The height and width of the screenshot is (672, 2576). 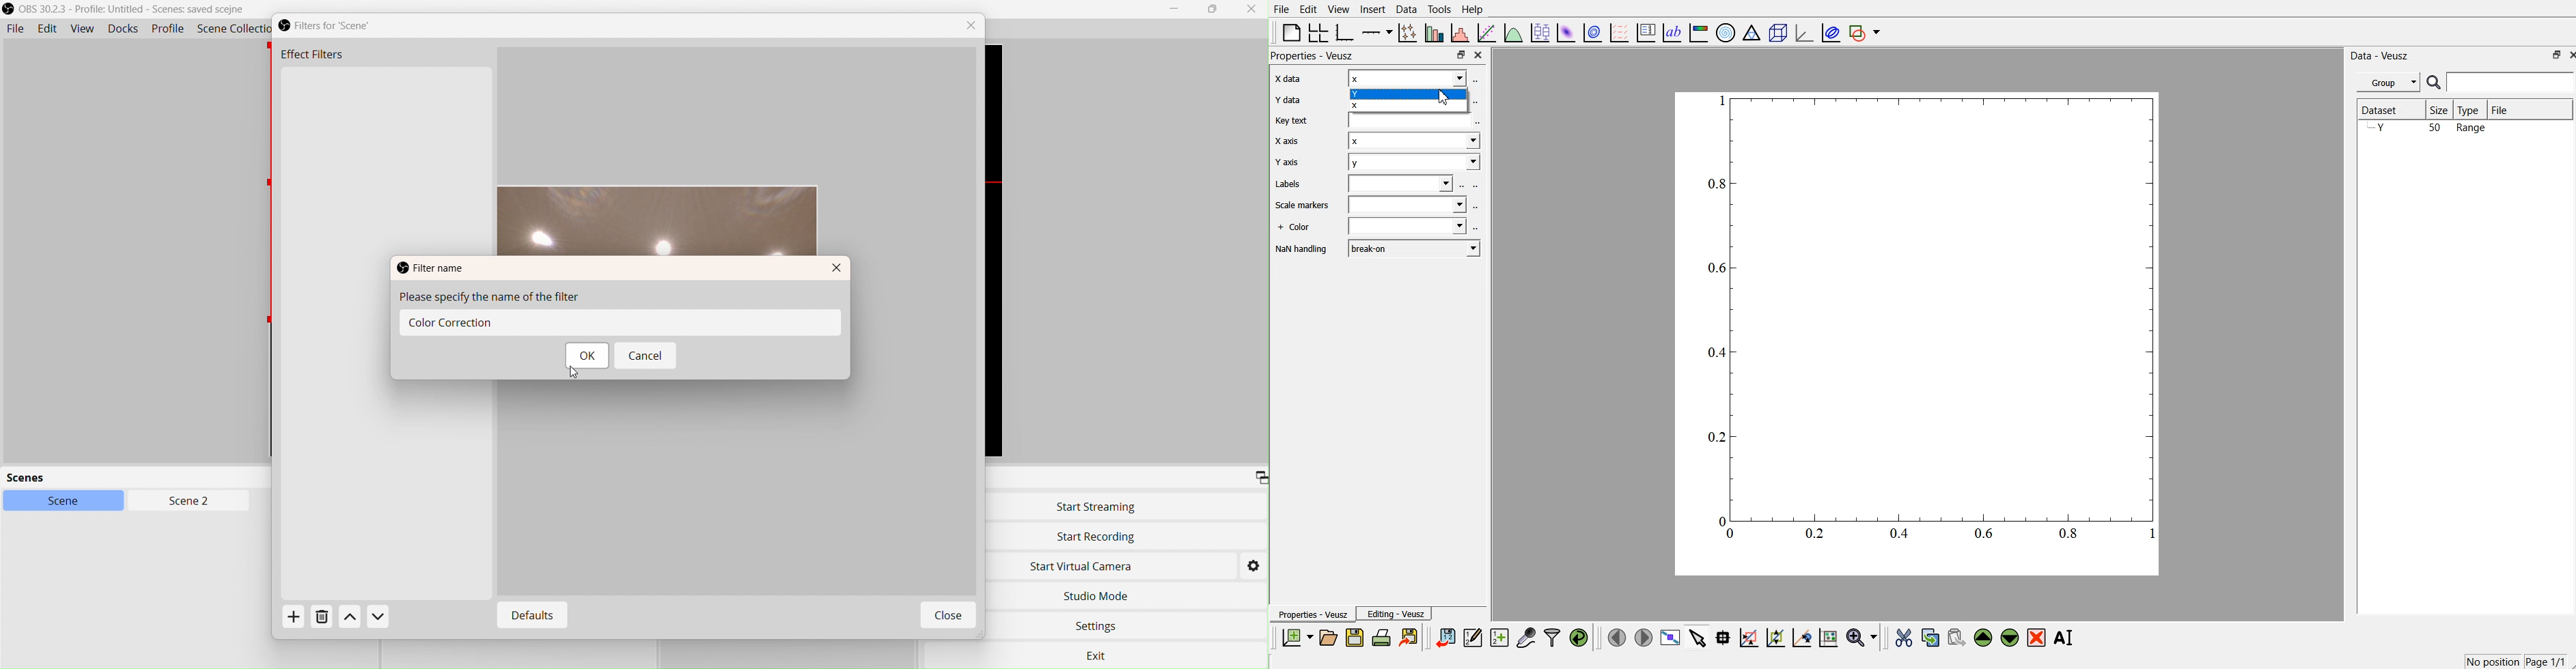 I want to click on Cancel, so click(x=647, y=358).